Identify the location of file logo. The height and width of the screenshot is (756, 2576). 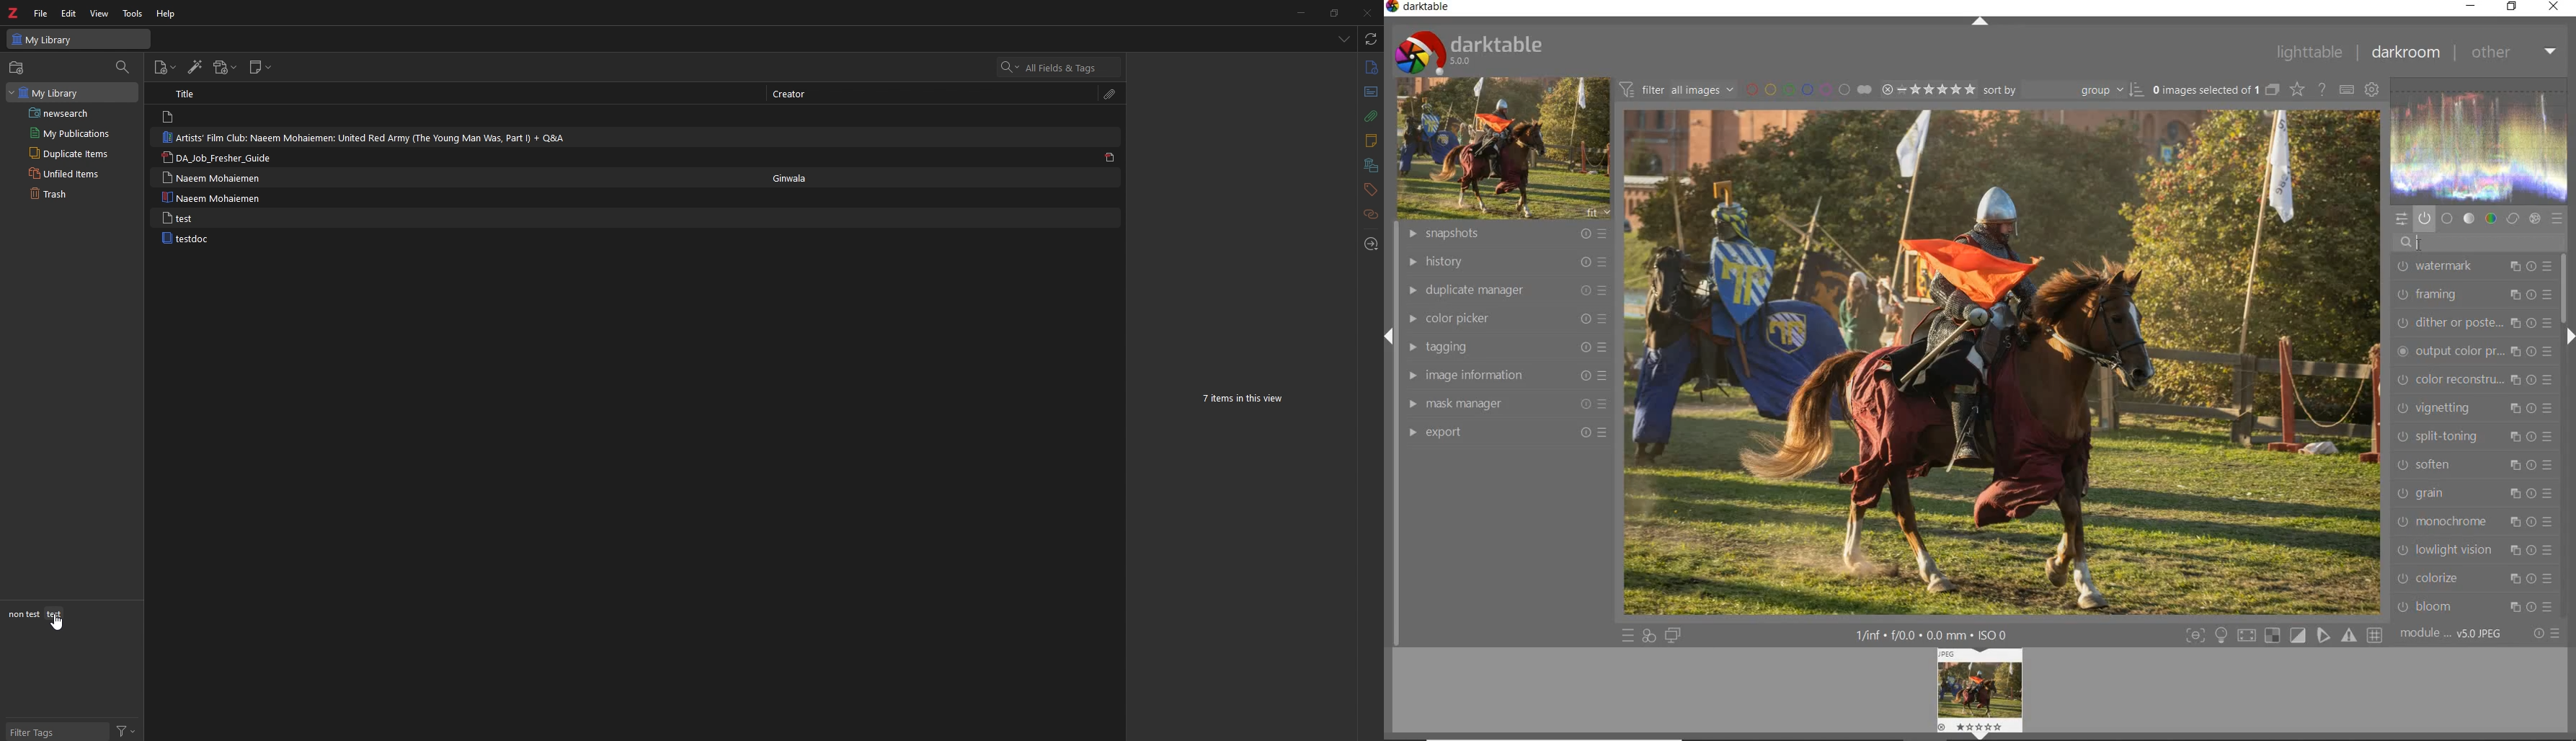
(171, 117).